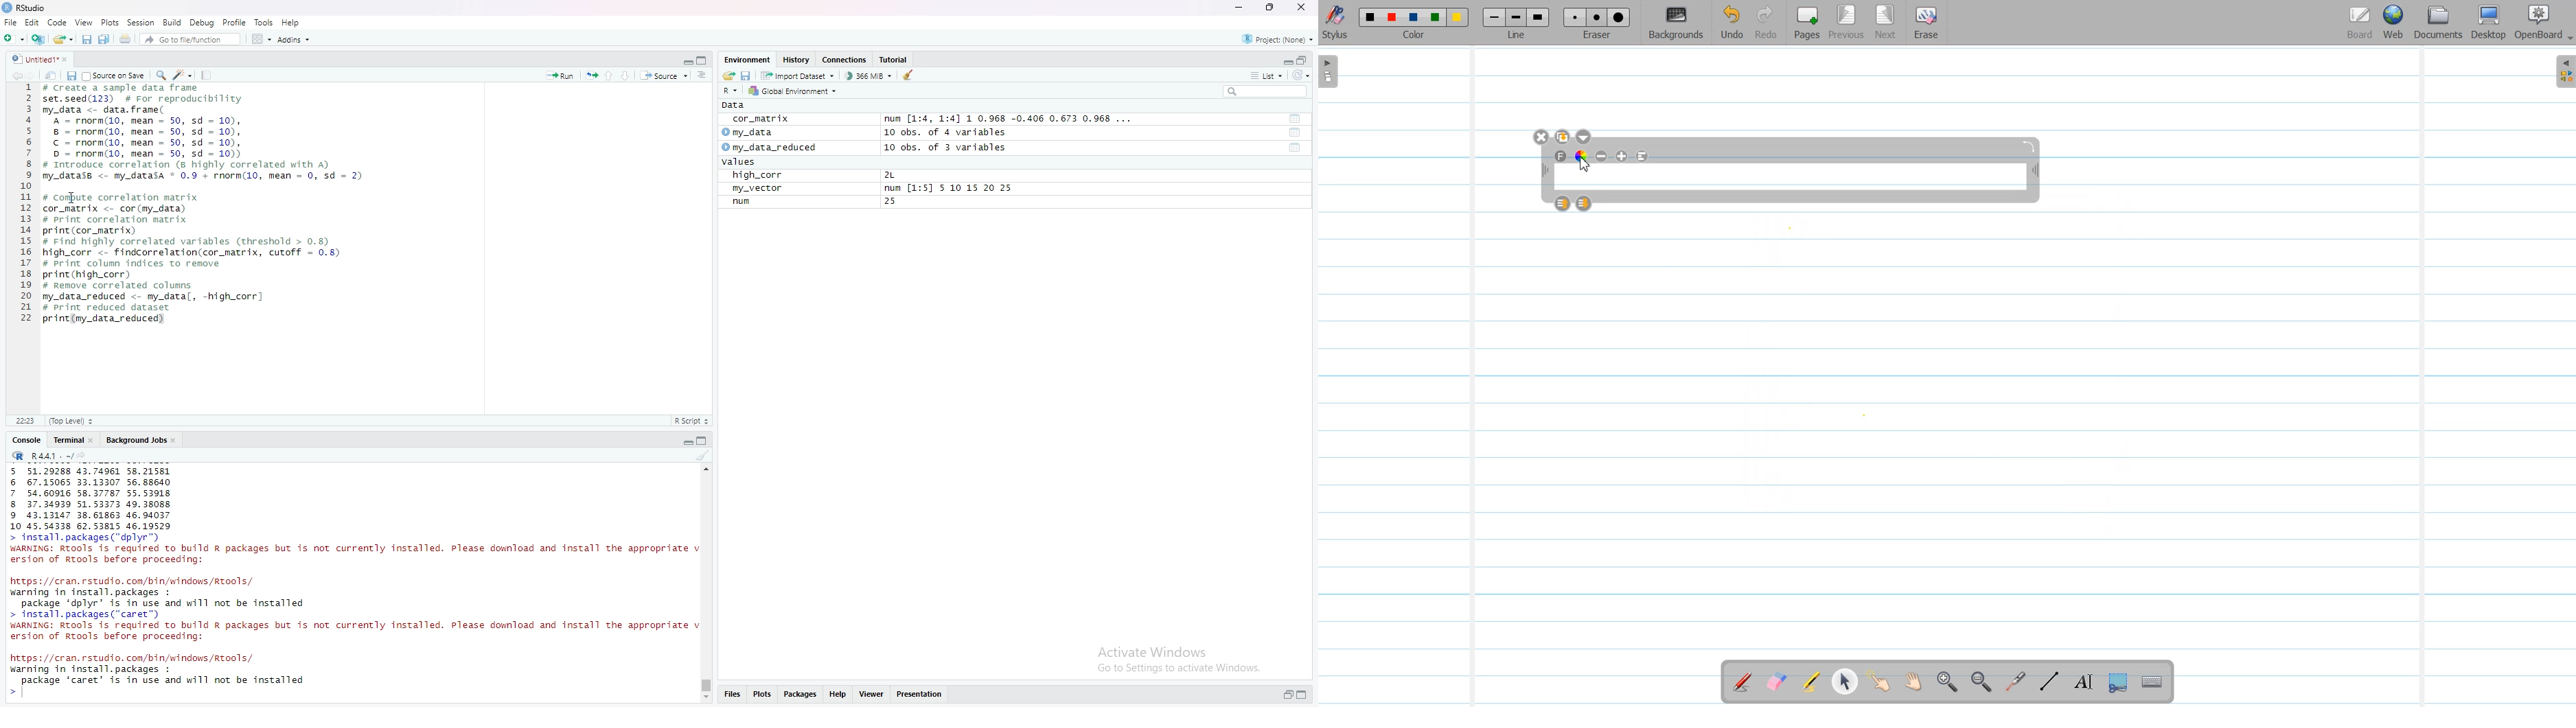 This screenshot has height=728, width=2576. I want to click on Zoom Out, so click(1979, 683).